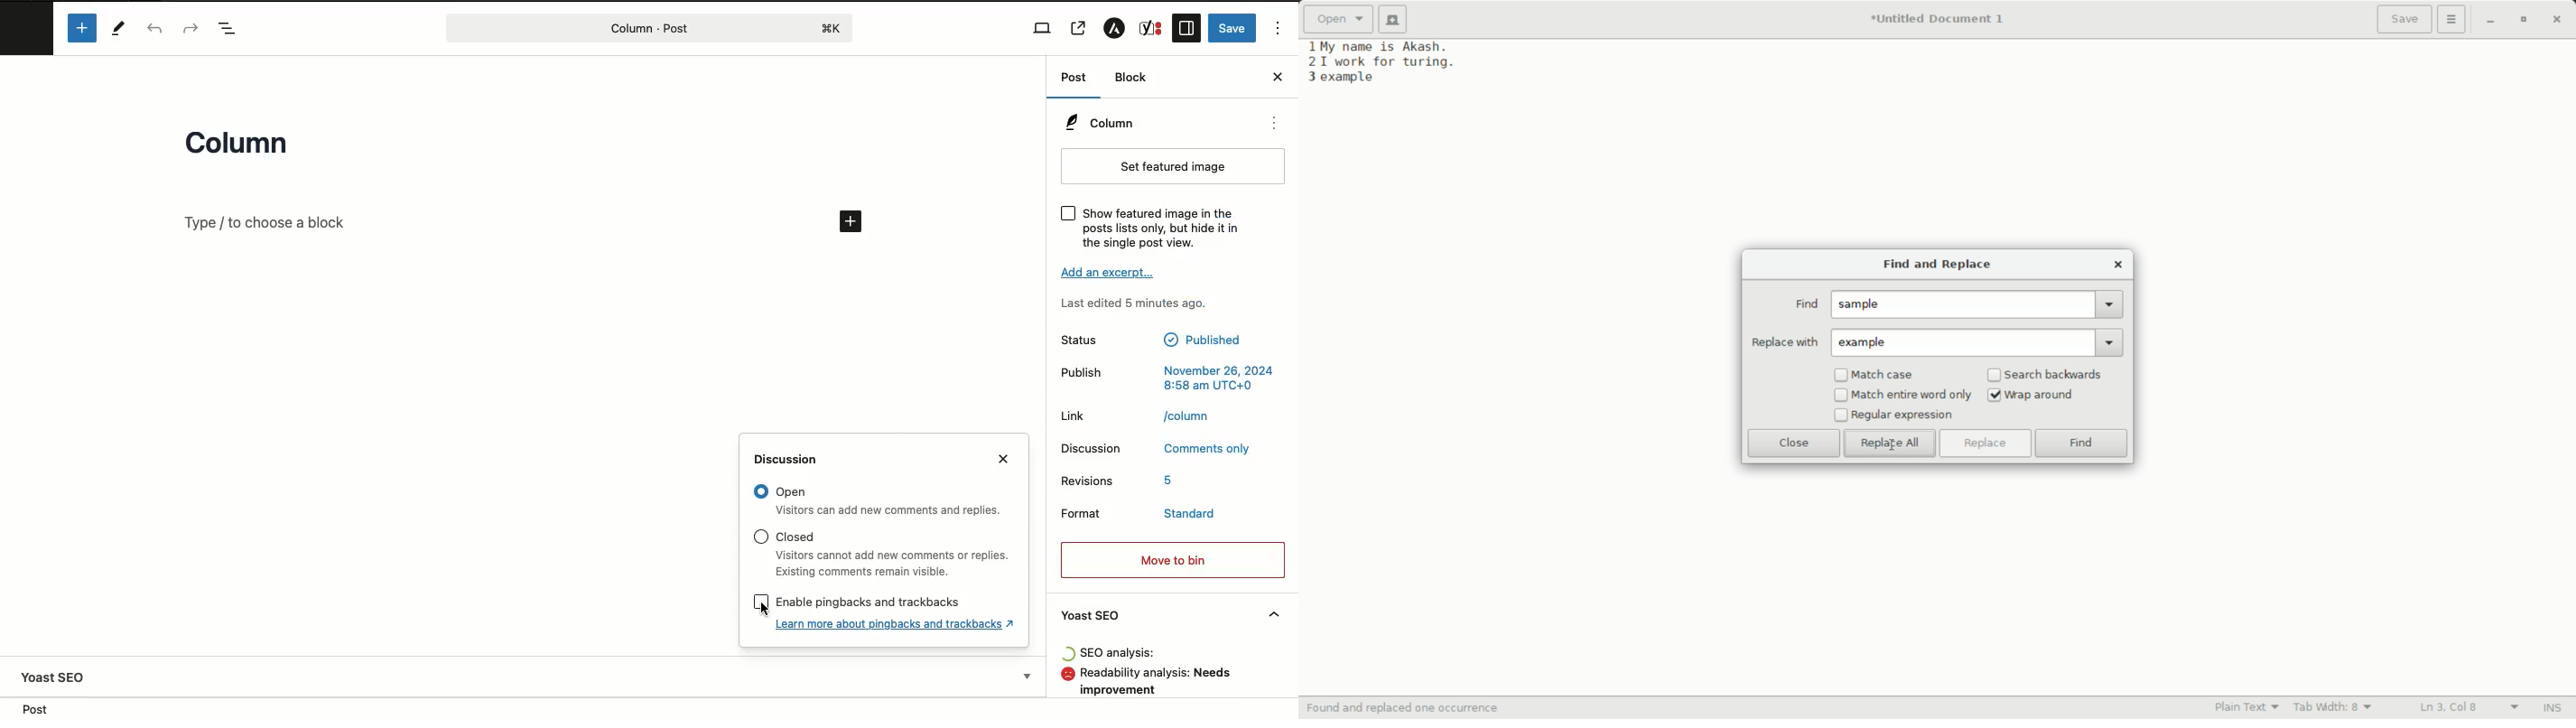  What do you see at coordinates (1984, 443) in the screenshot?
I see `replace` at bounding box center [1984, 443].